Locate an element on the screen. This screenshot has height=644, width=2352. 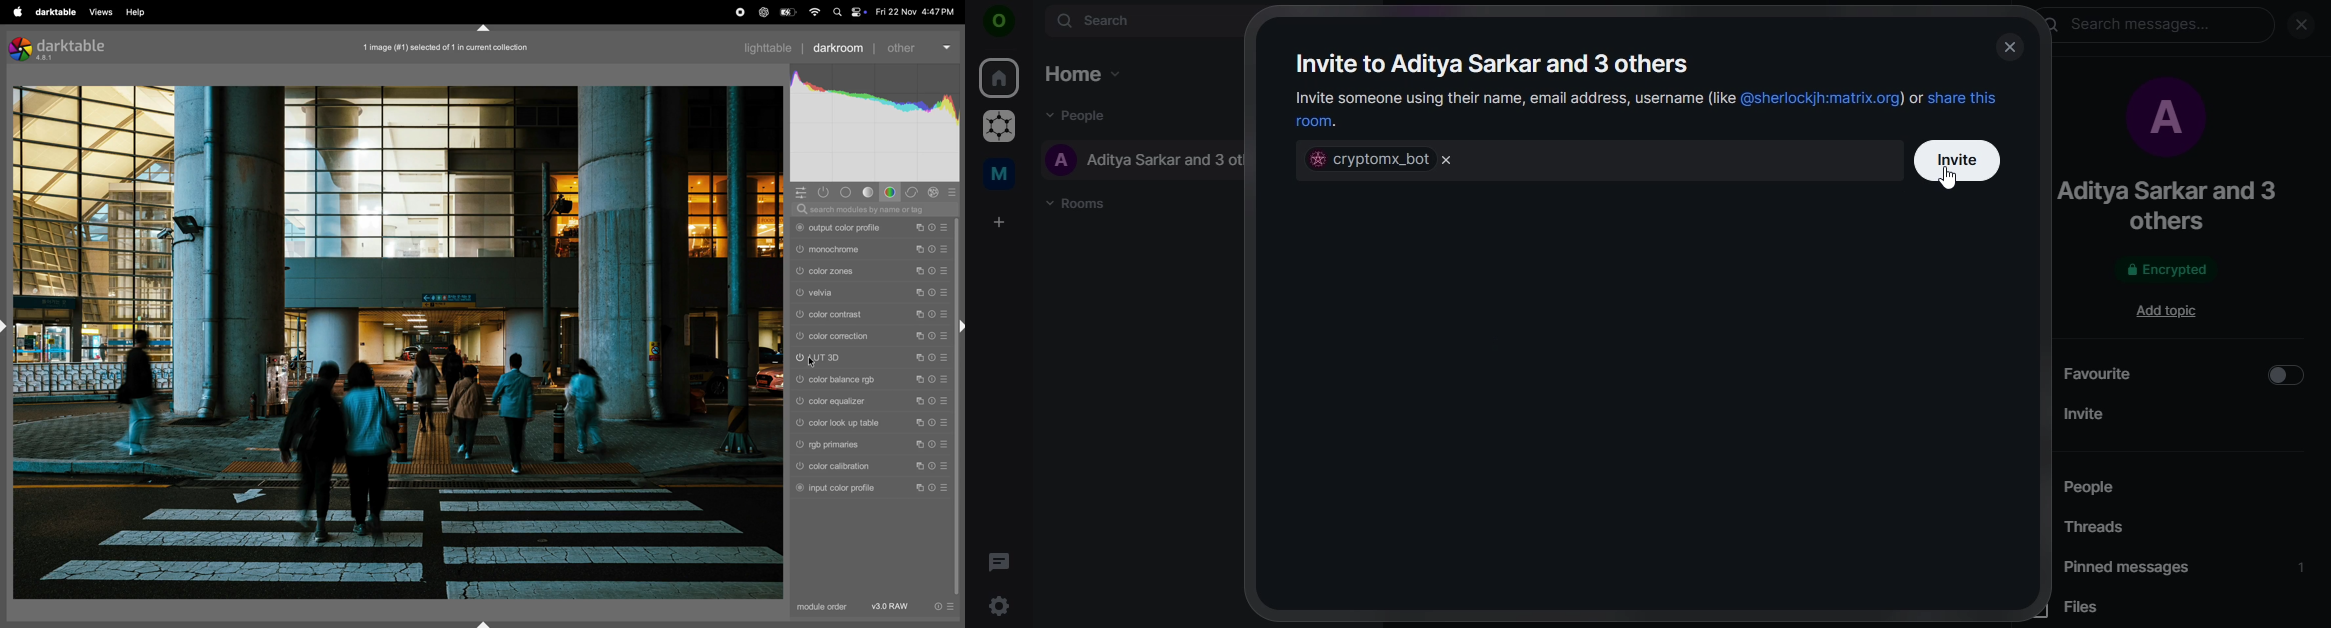
input color profile turned off is located at coordinates (799, 488).